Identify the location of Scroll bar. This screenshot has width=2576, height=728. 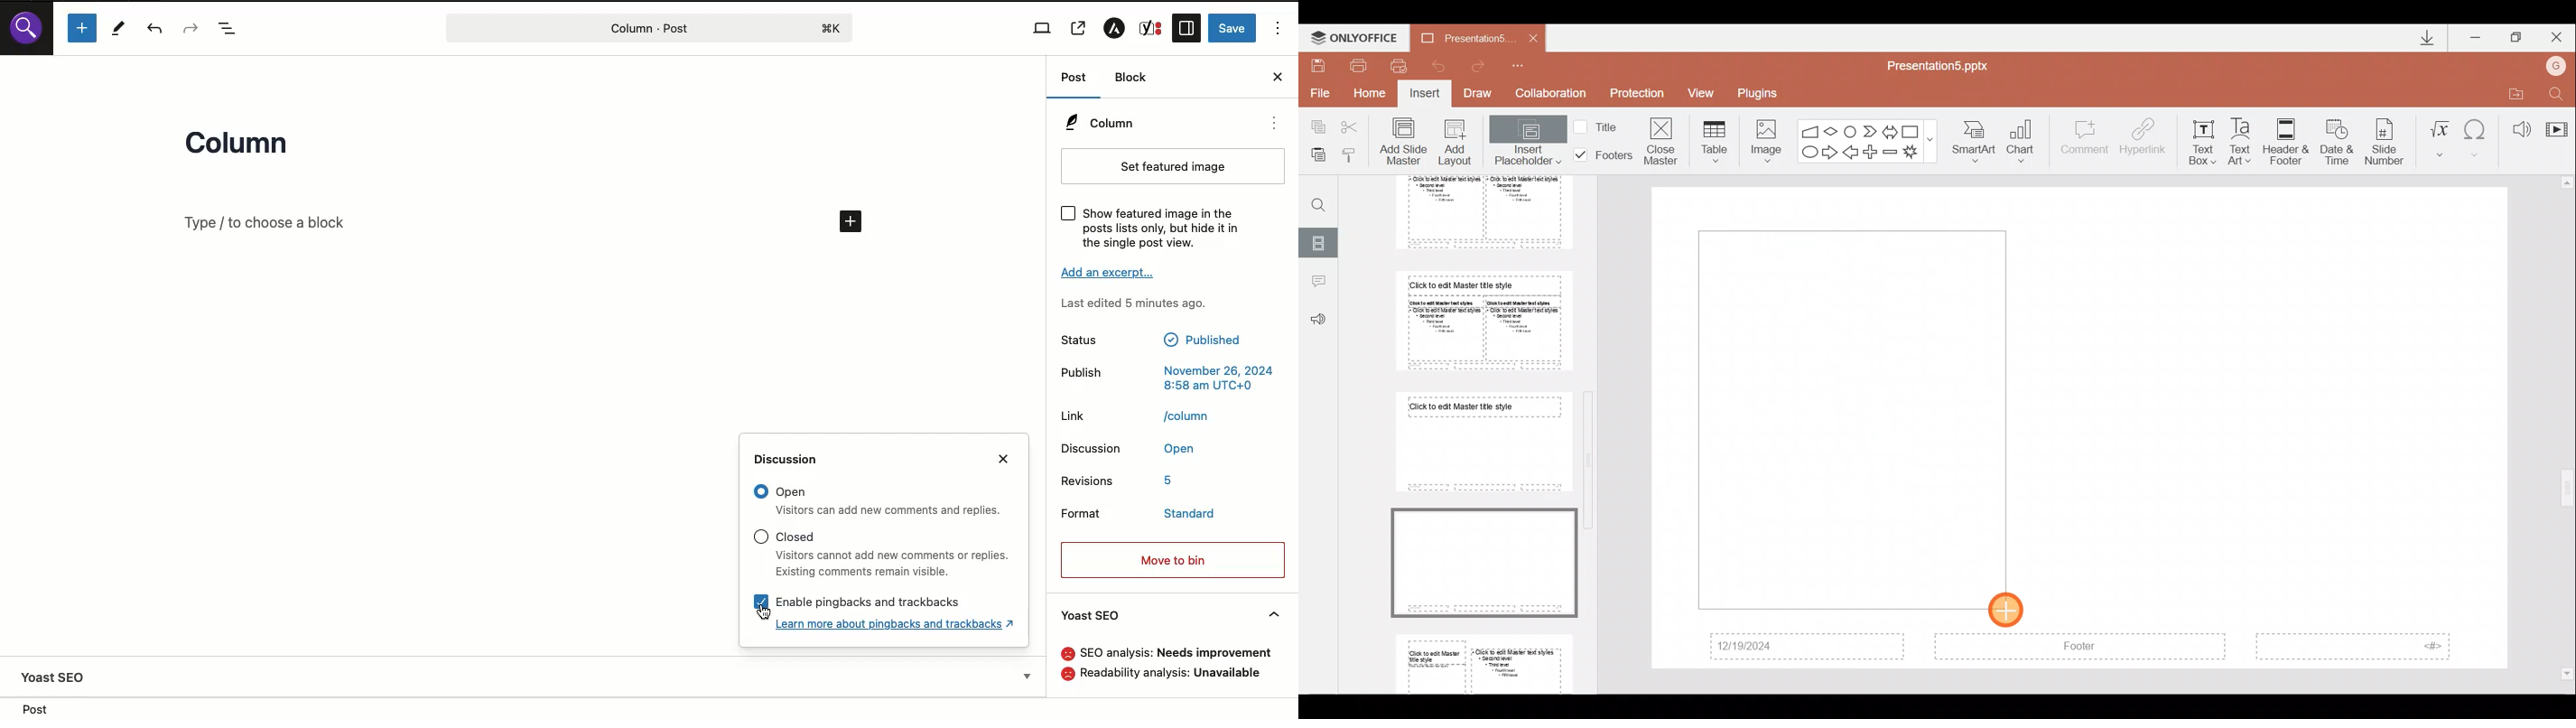
(2567, 429).